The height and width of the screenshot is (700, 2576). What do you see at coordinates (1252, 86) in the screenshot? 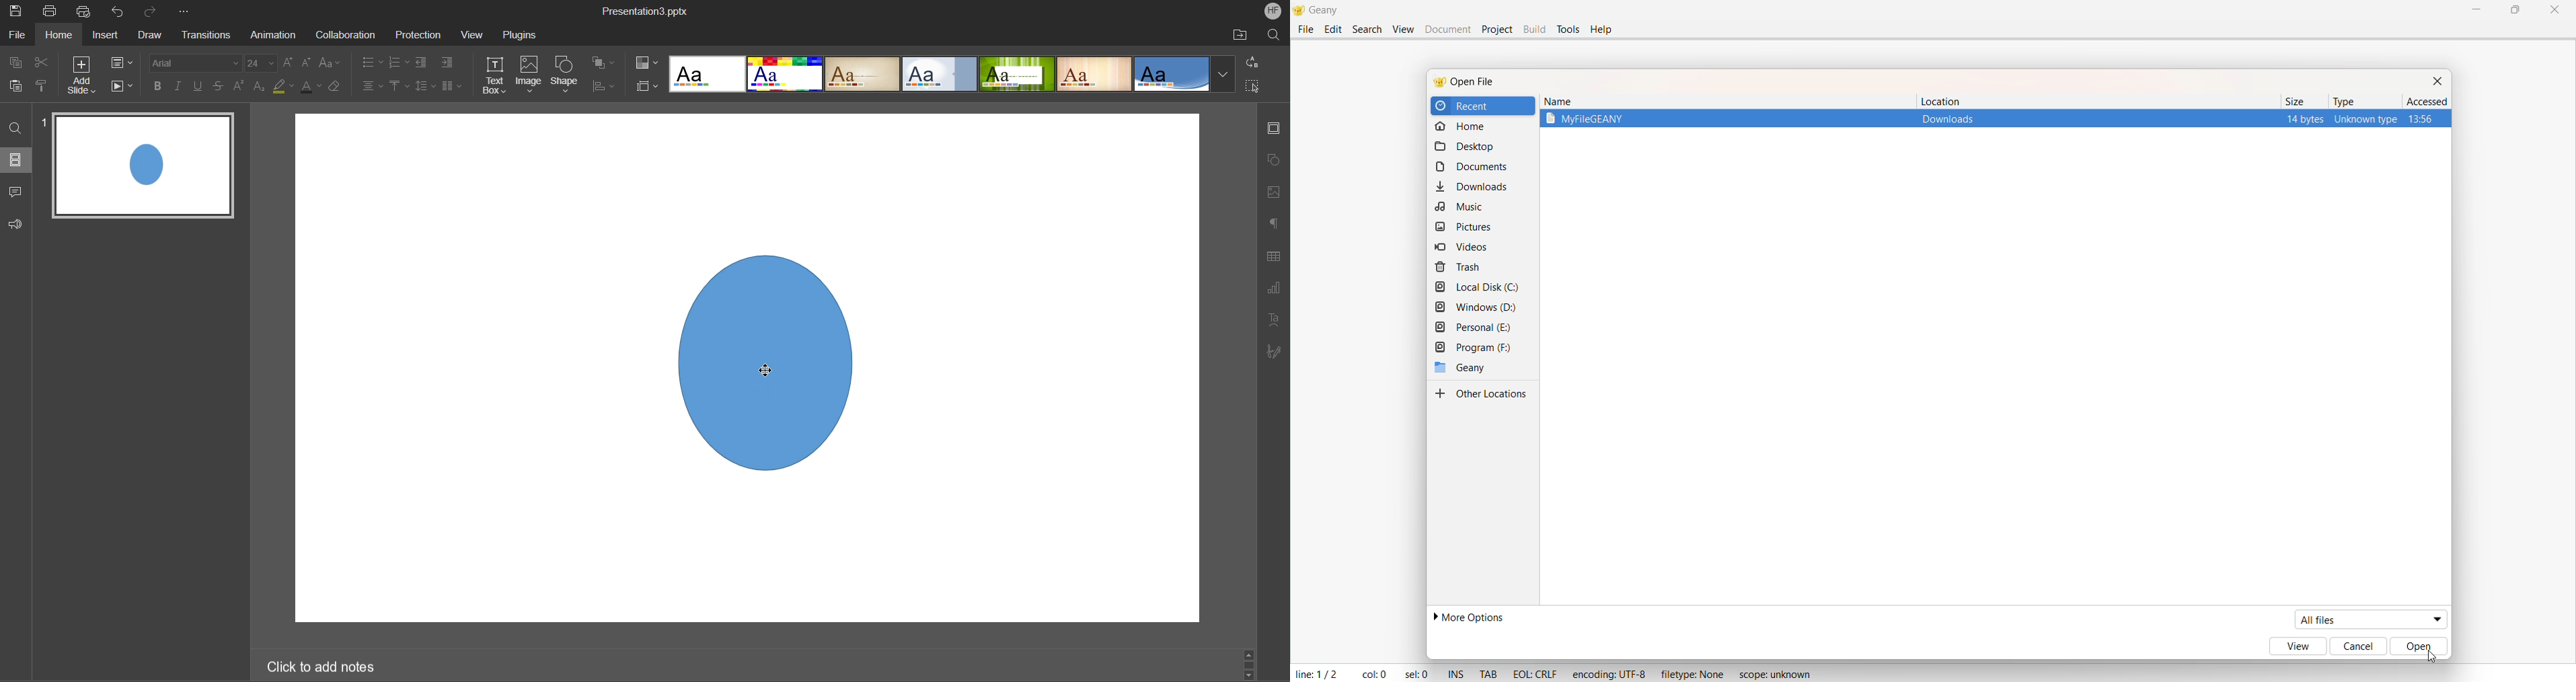
I see `Select All` at bounding box center [1252, 86].